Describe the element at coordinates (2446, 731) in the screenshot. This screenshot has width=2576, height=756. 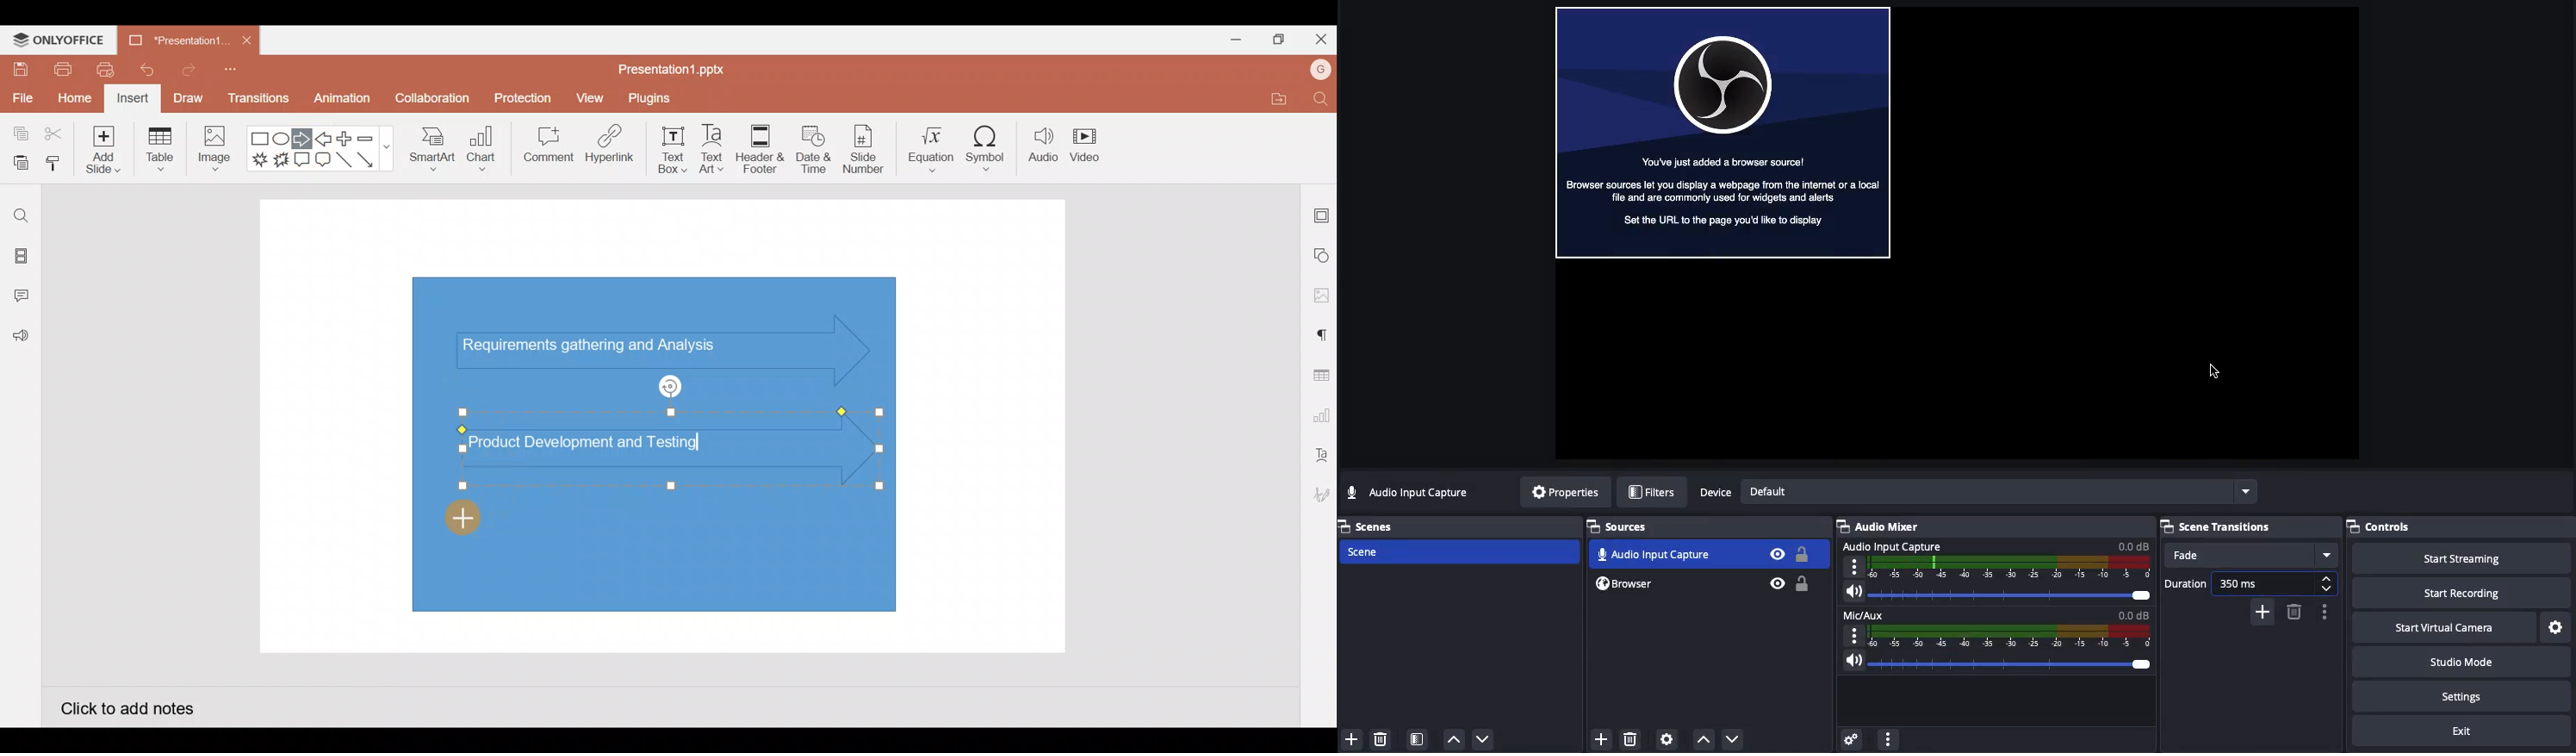
I see `Exit` at that location.